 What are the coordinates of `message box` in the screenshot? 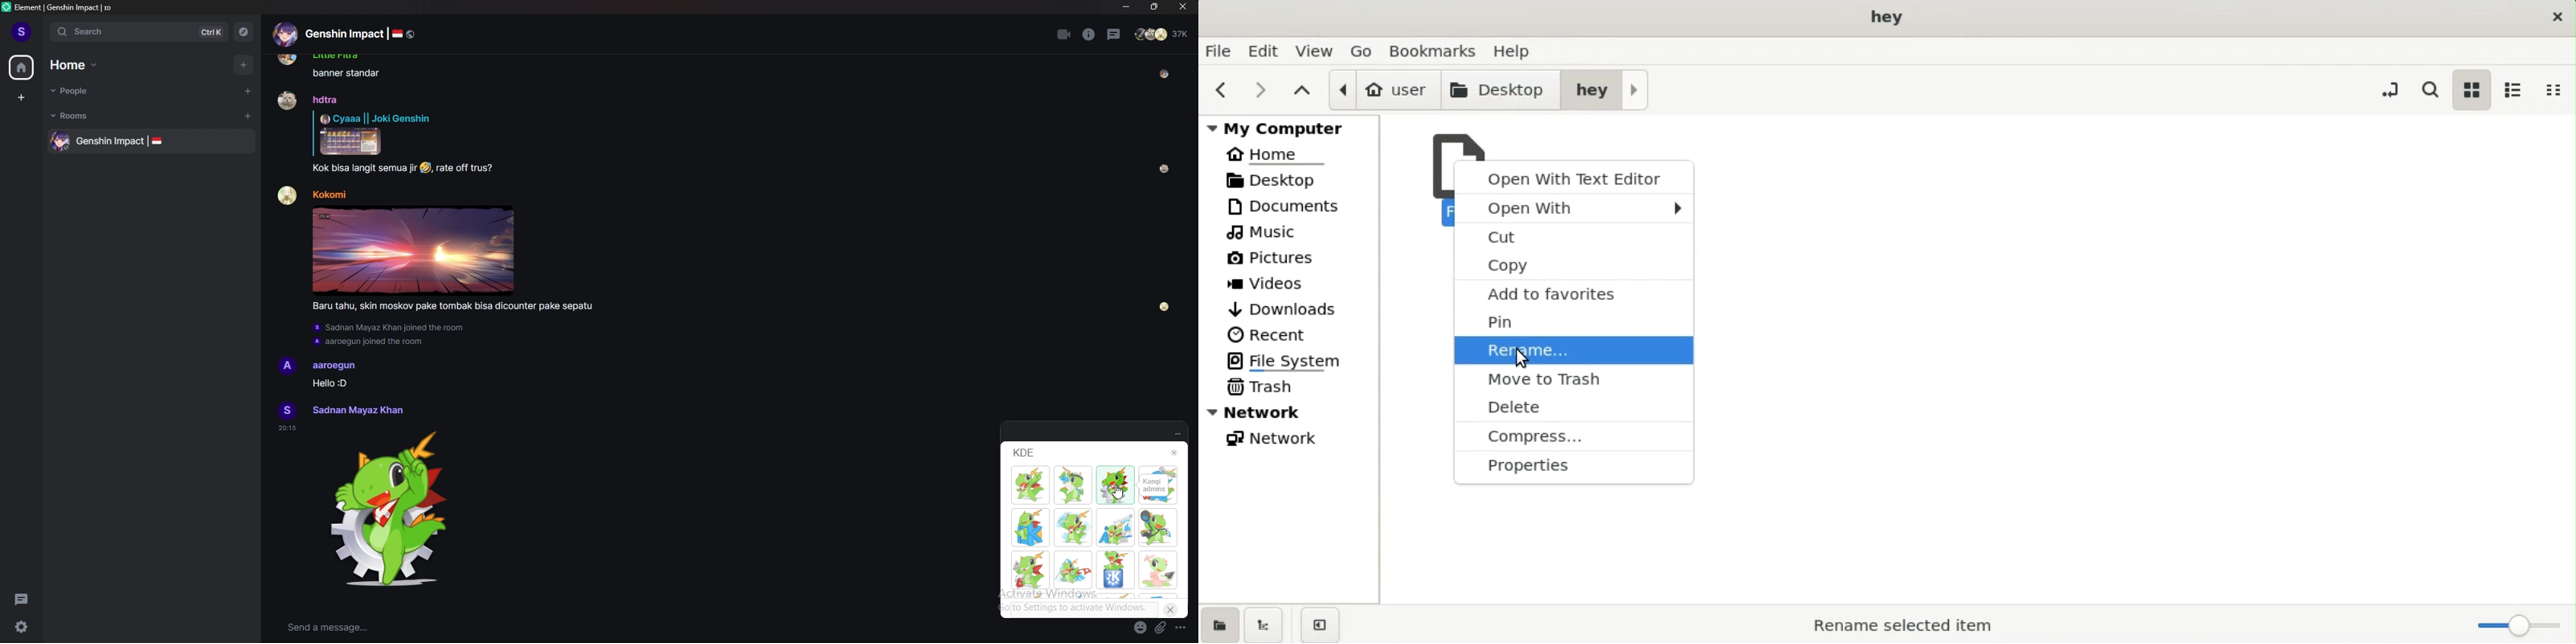 It's located at (534, 628).